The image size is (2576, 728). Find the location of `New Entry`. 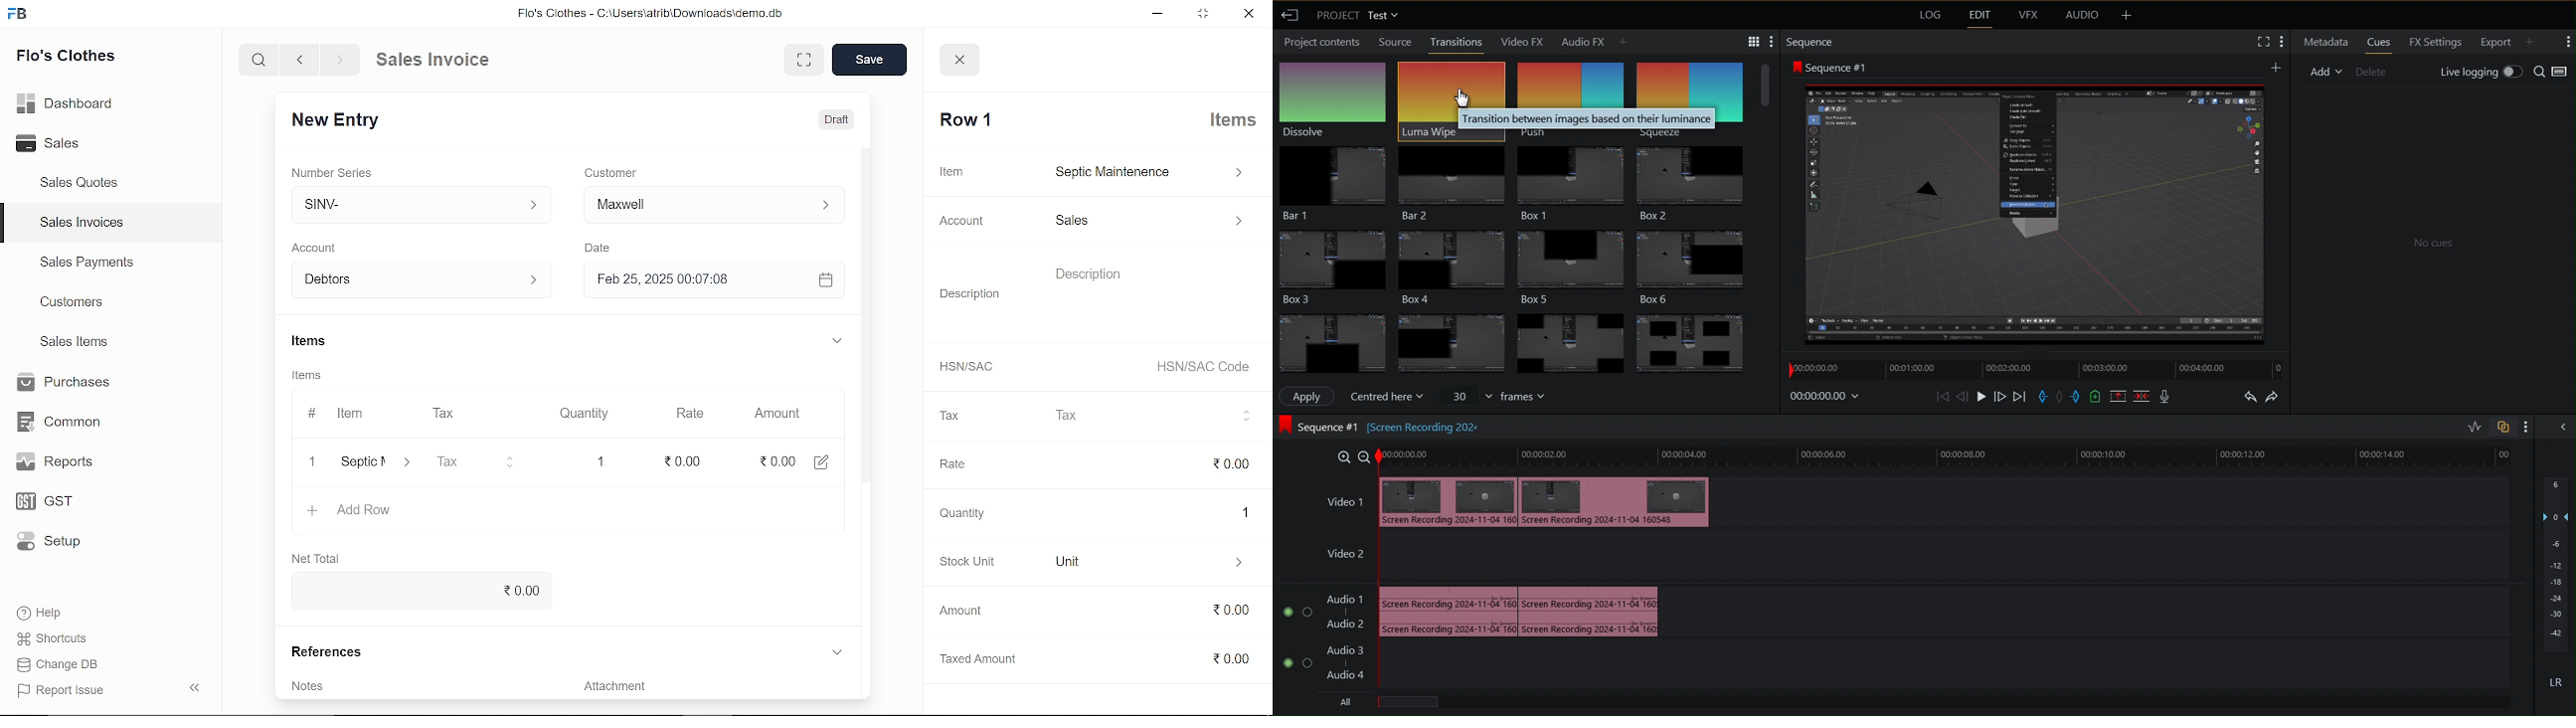

New Entry is located at coordinates (347, 122).